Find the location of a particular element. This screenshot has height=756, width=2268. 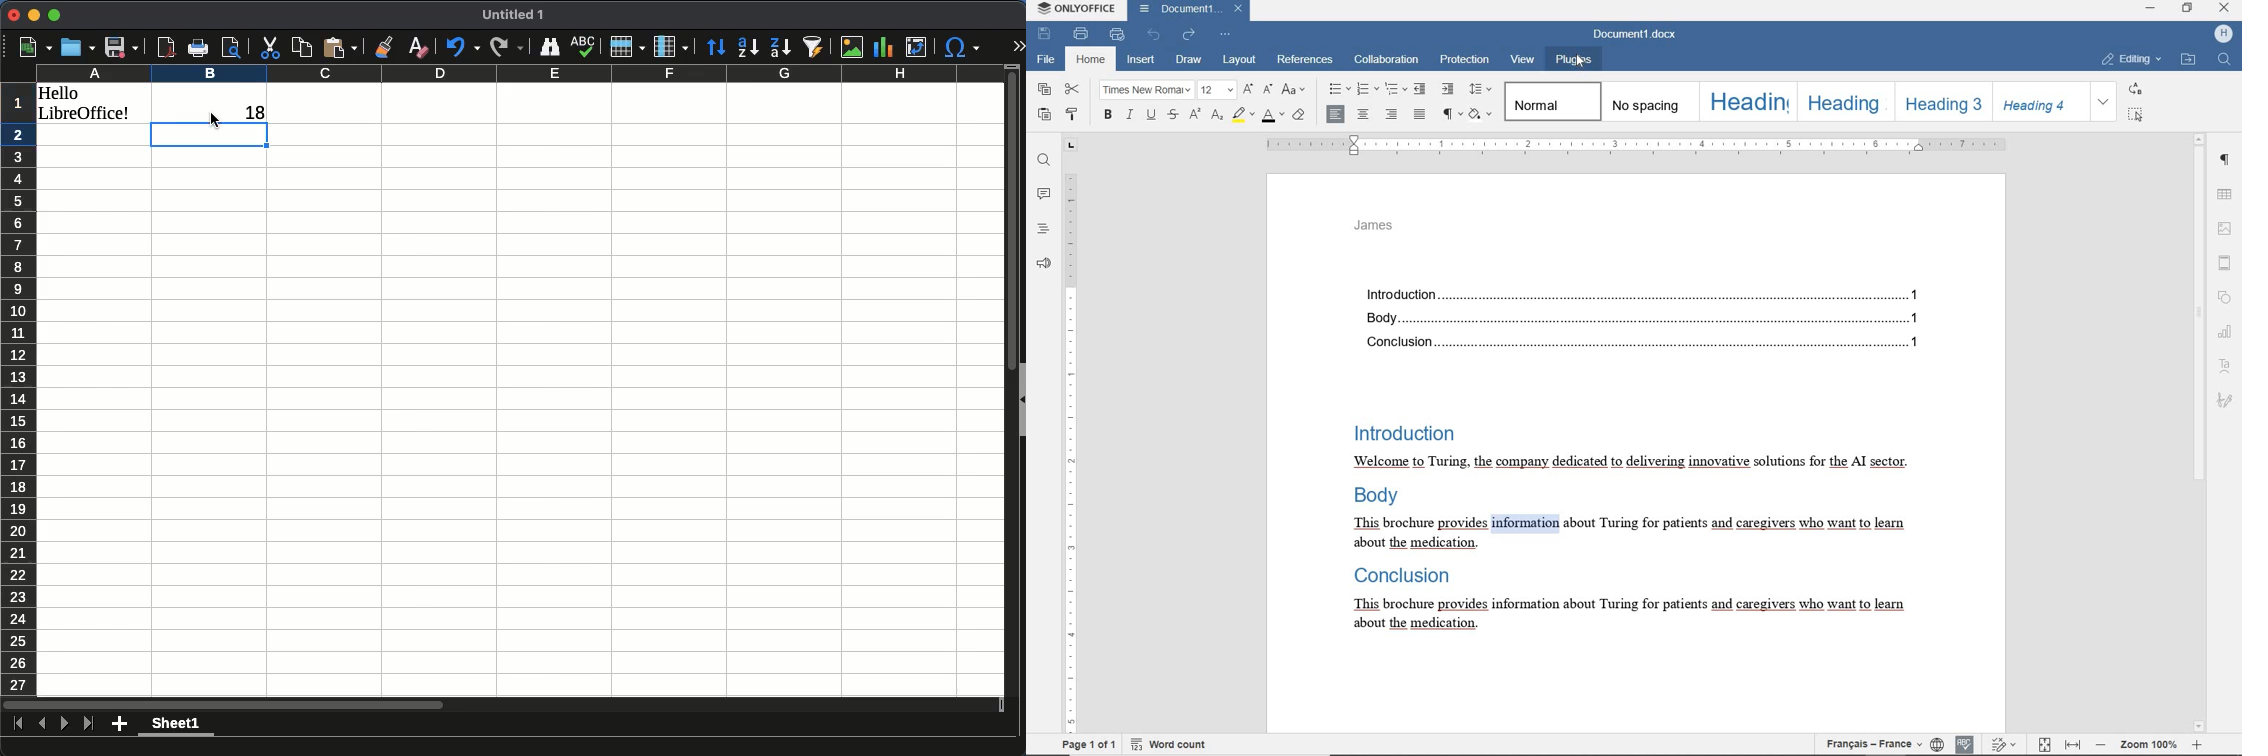

sort is located at coordinates (715, 45).